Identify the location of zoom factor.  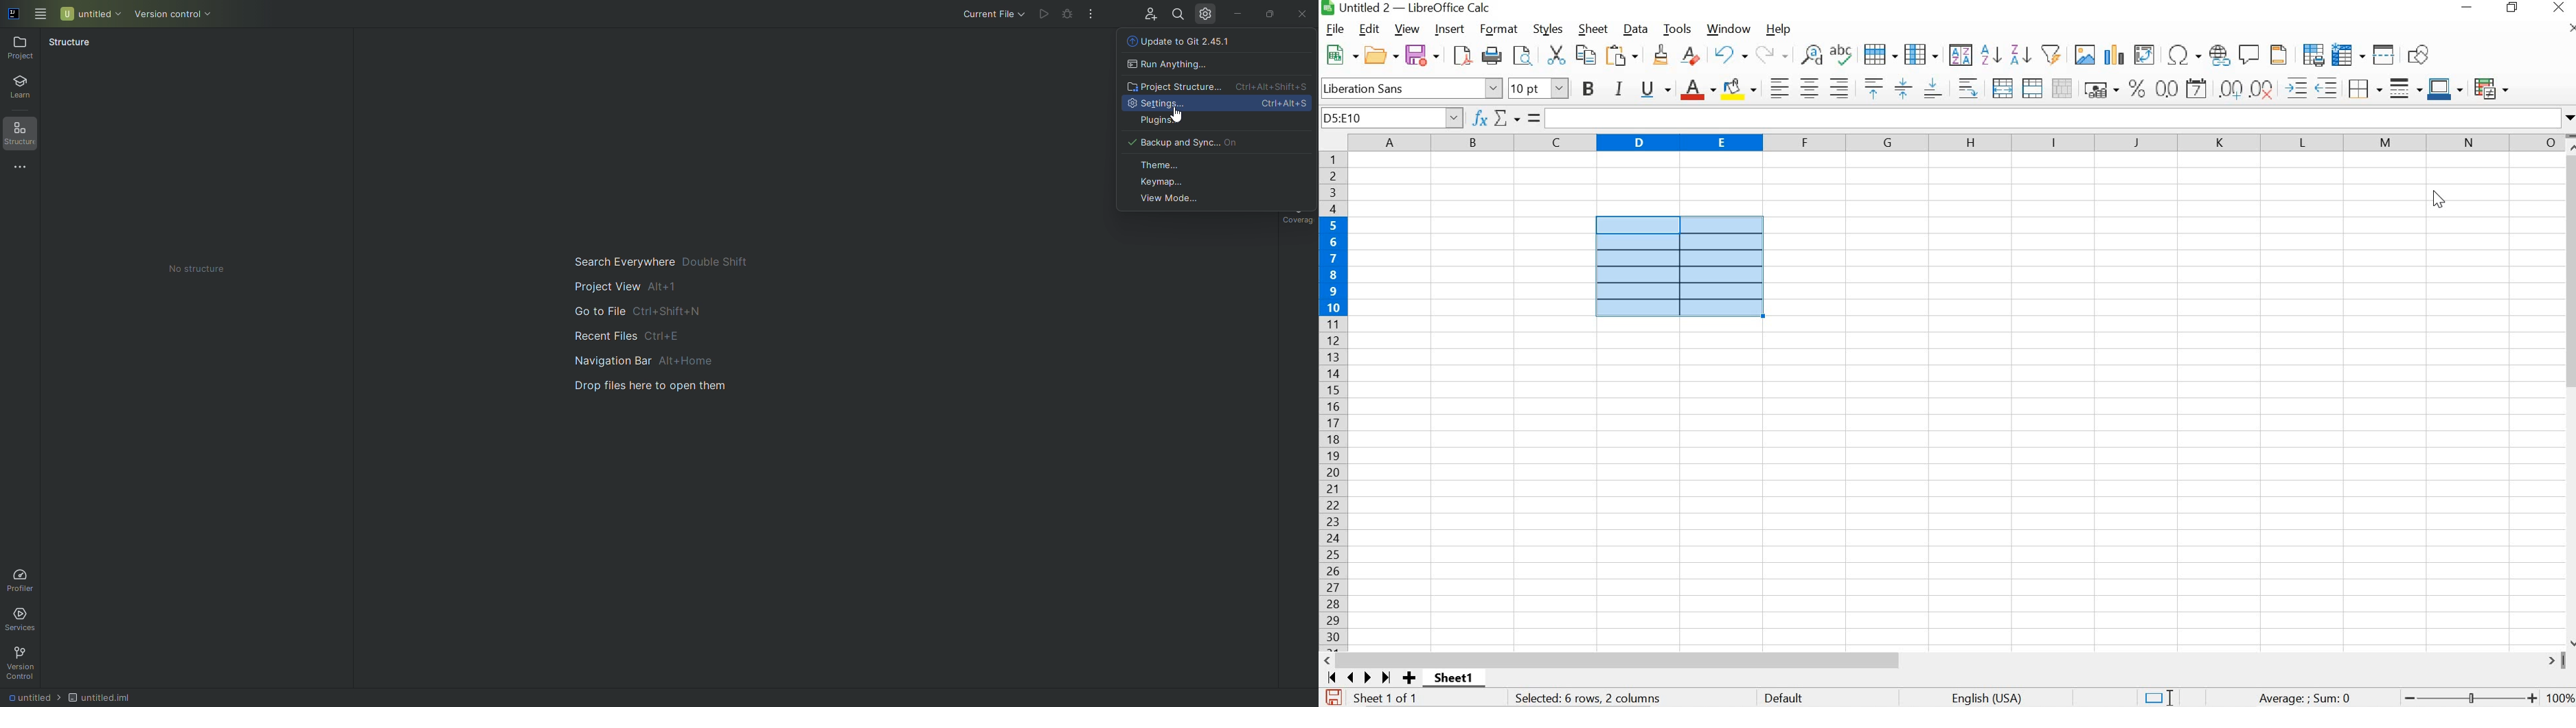
(2561, 699).